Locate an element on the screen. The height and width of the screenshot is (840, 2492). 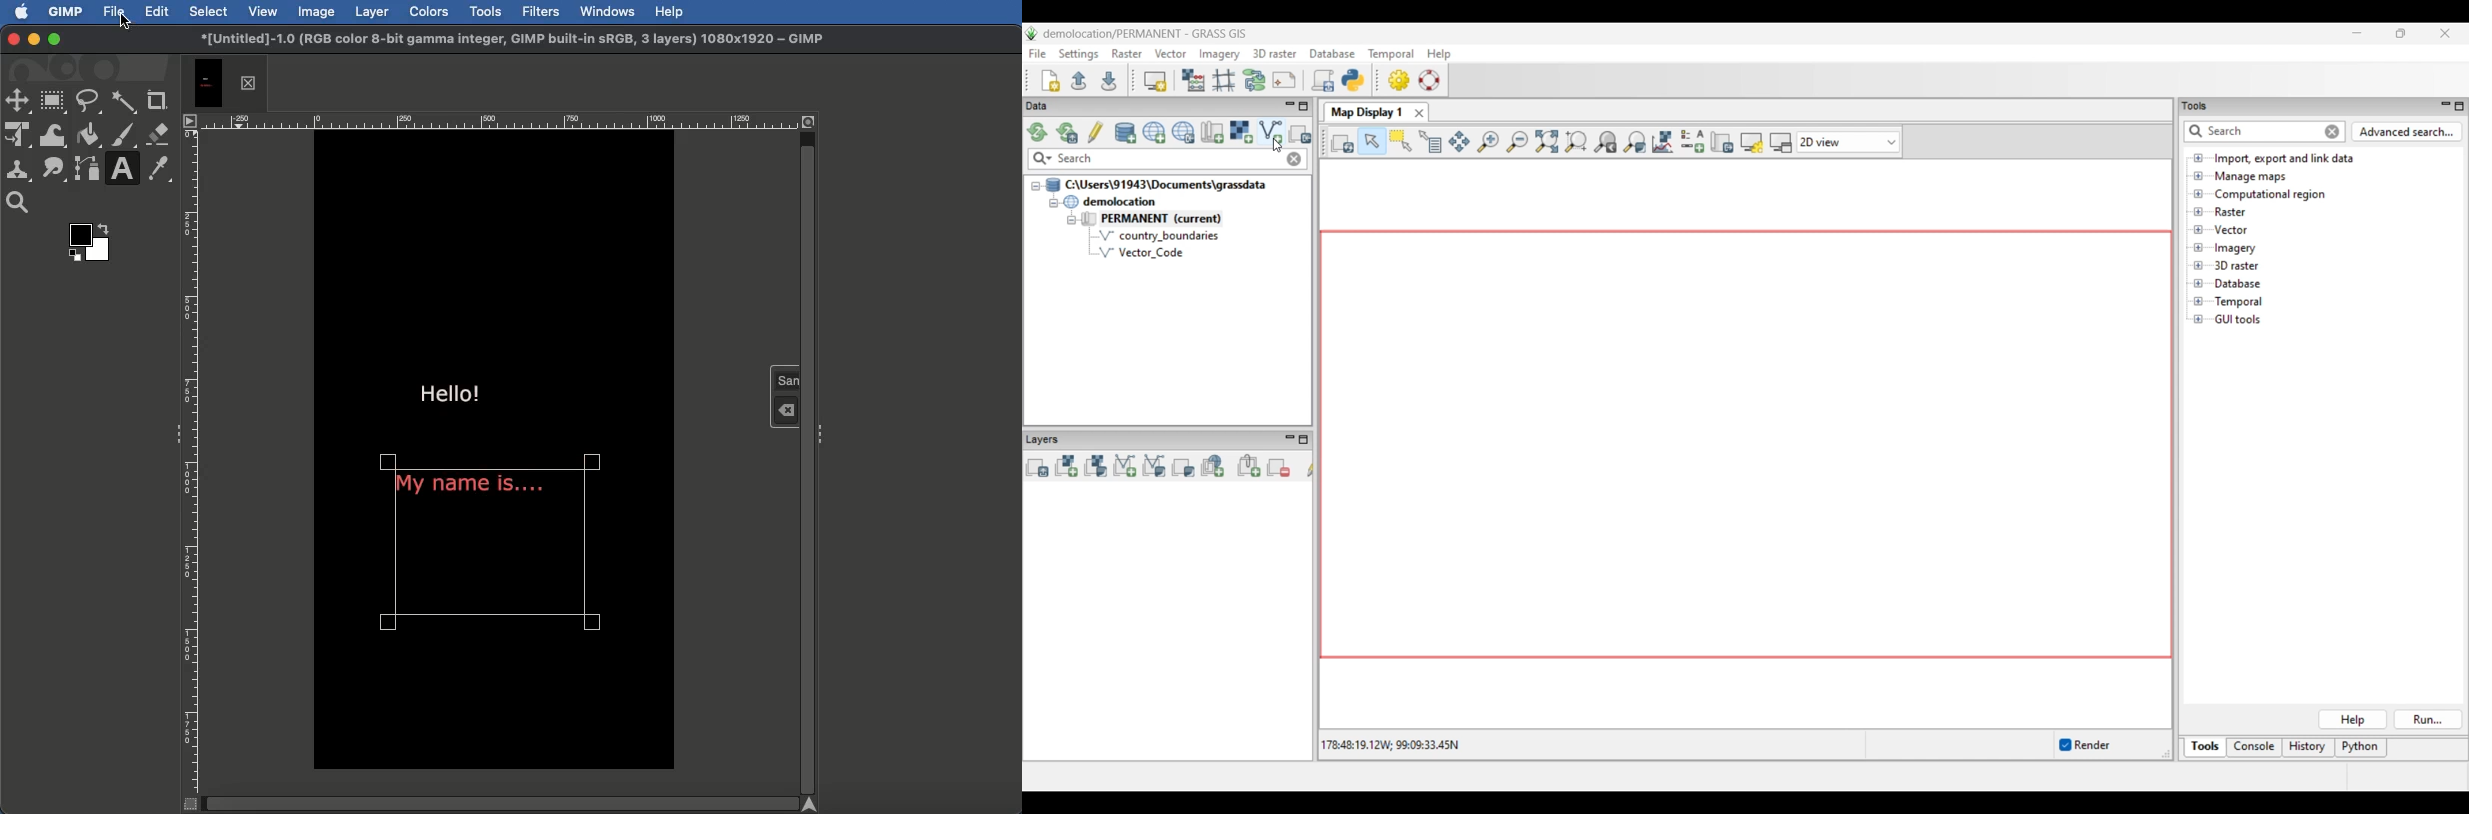
Color is located at coordinates (88, 242).